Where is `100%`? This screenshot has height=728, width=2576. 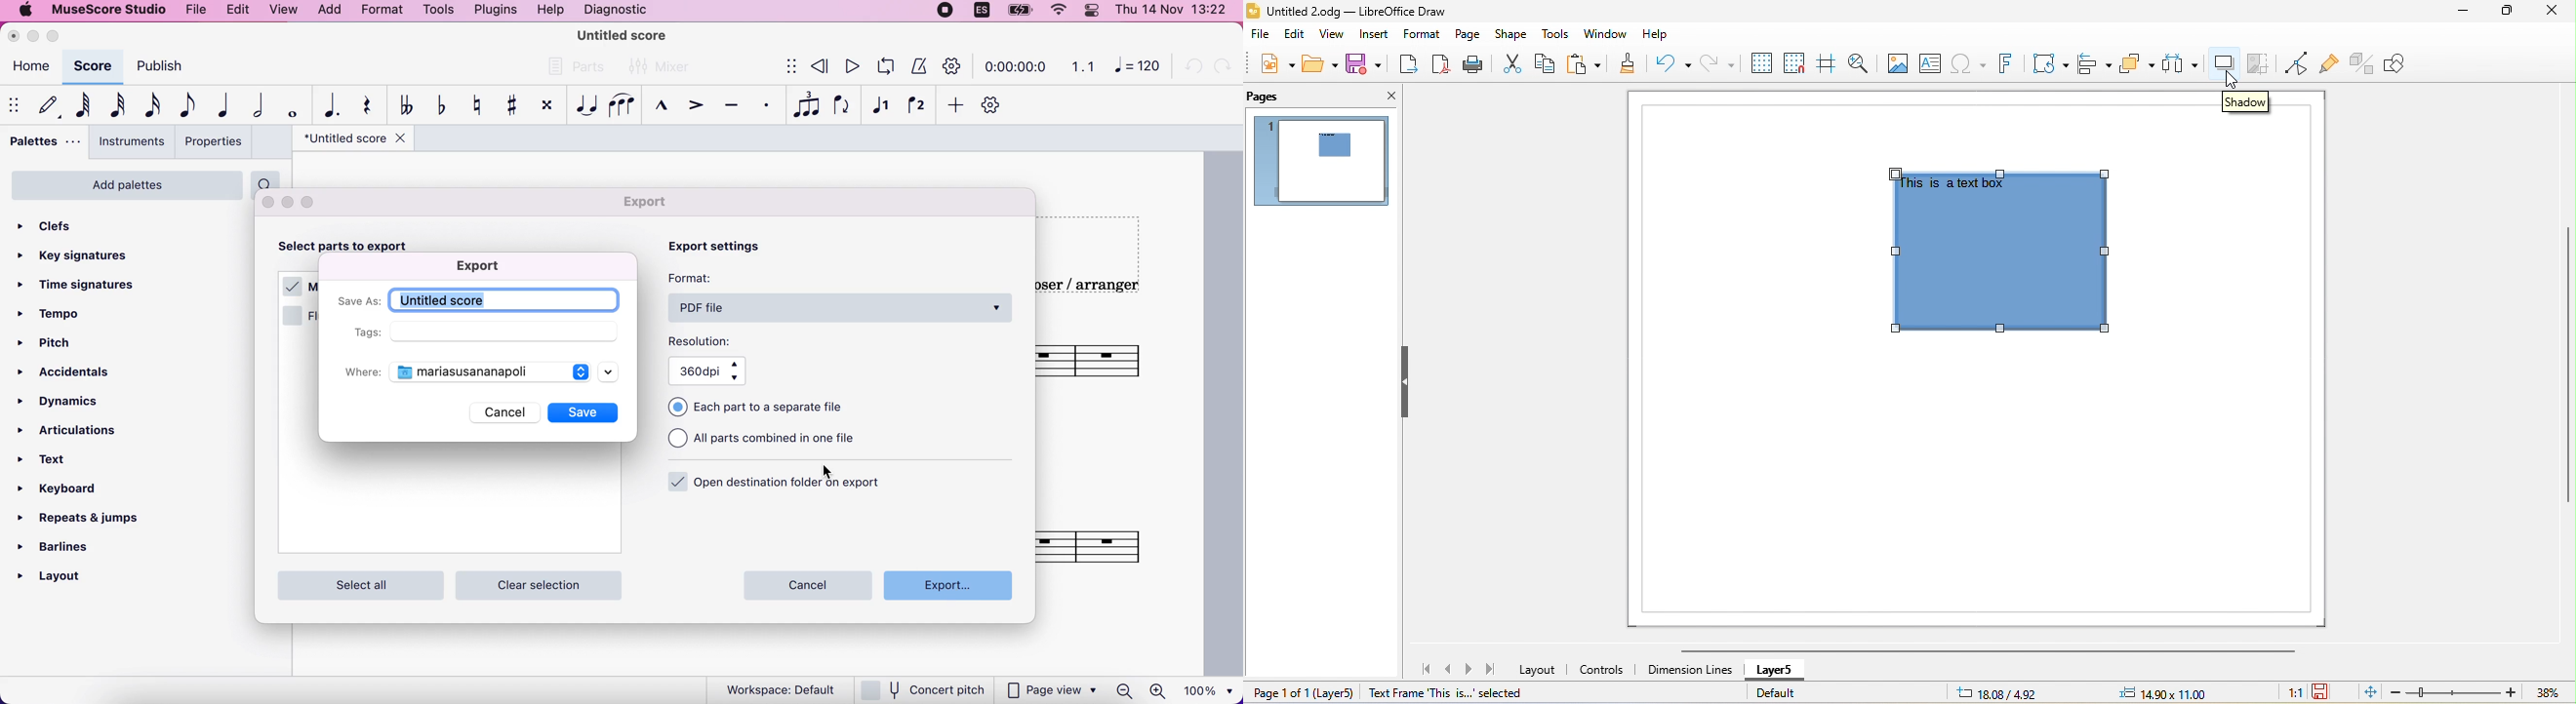 100% is located at coordinates (1212, 689).